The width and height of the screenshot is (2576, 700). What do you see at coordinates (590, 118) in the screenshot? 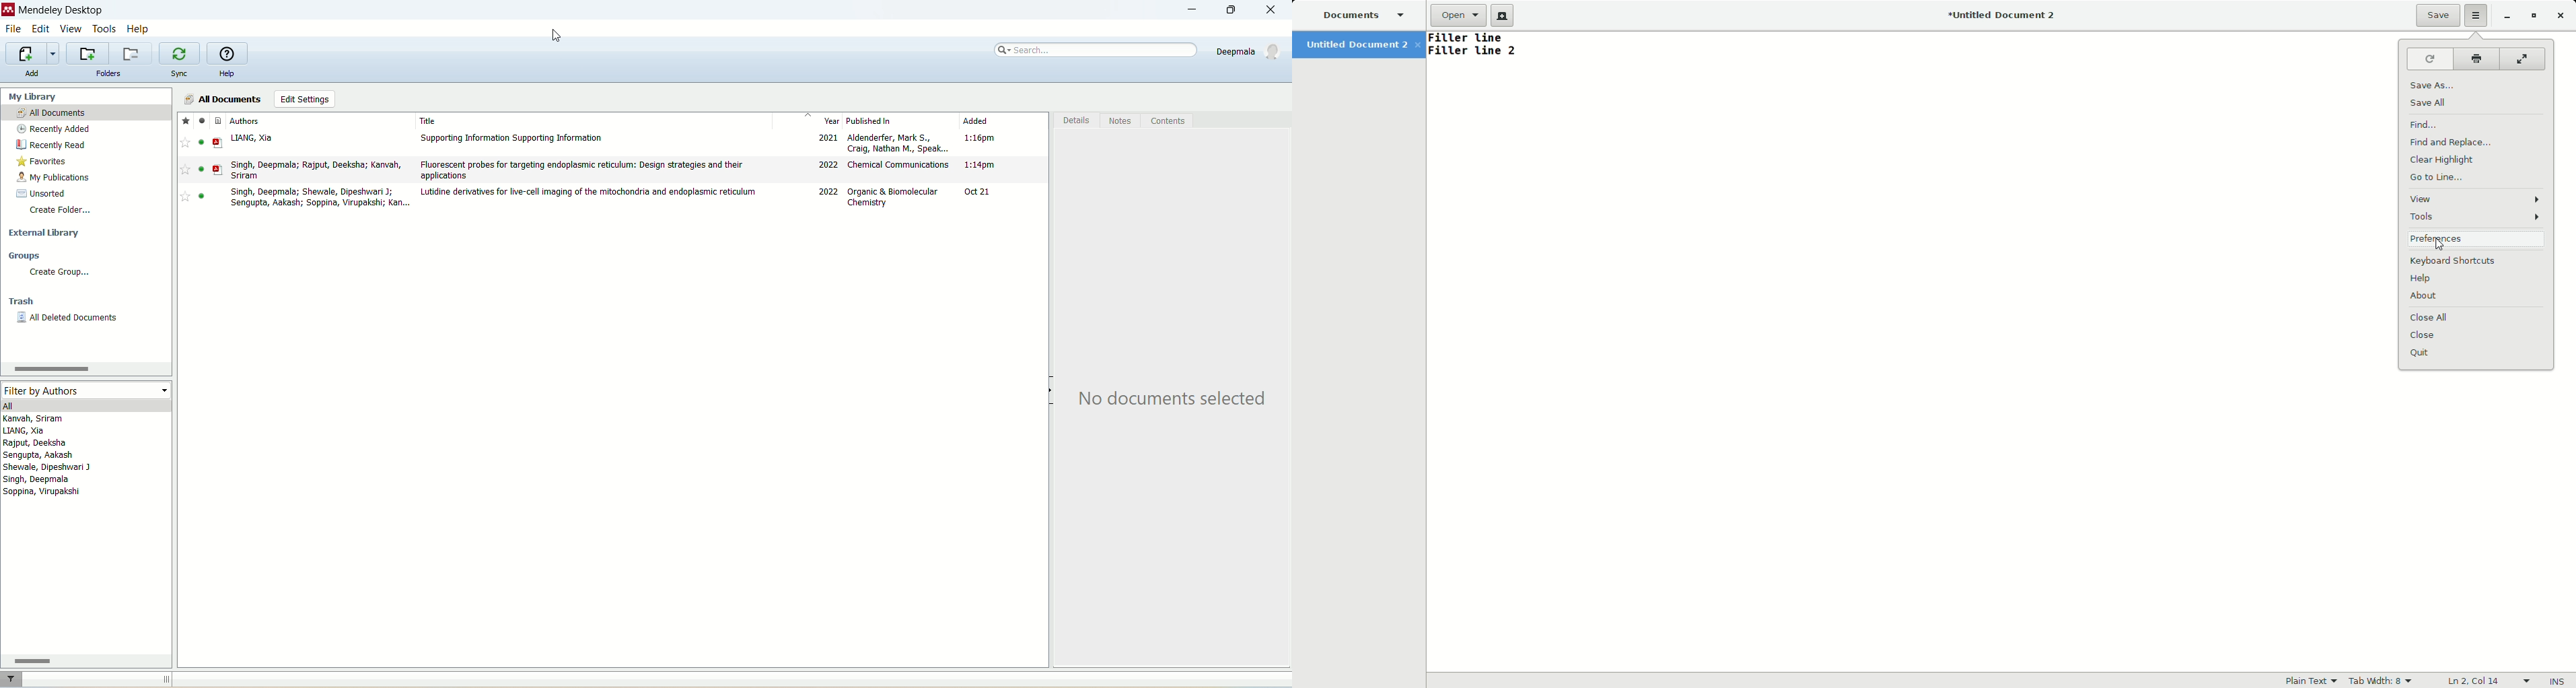
I see `title` at bounding box center [590, 118].